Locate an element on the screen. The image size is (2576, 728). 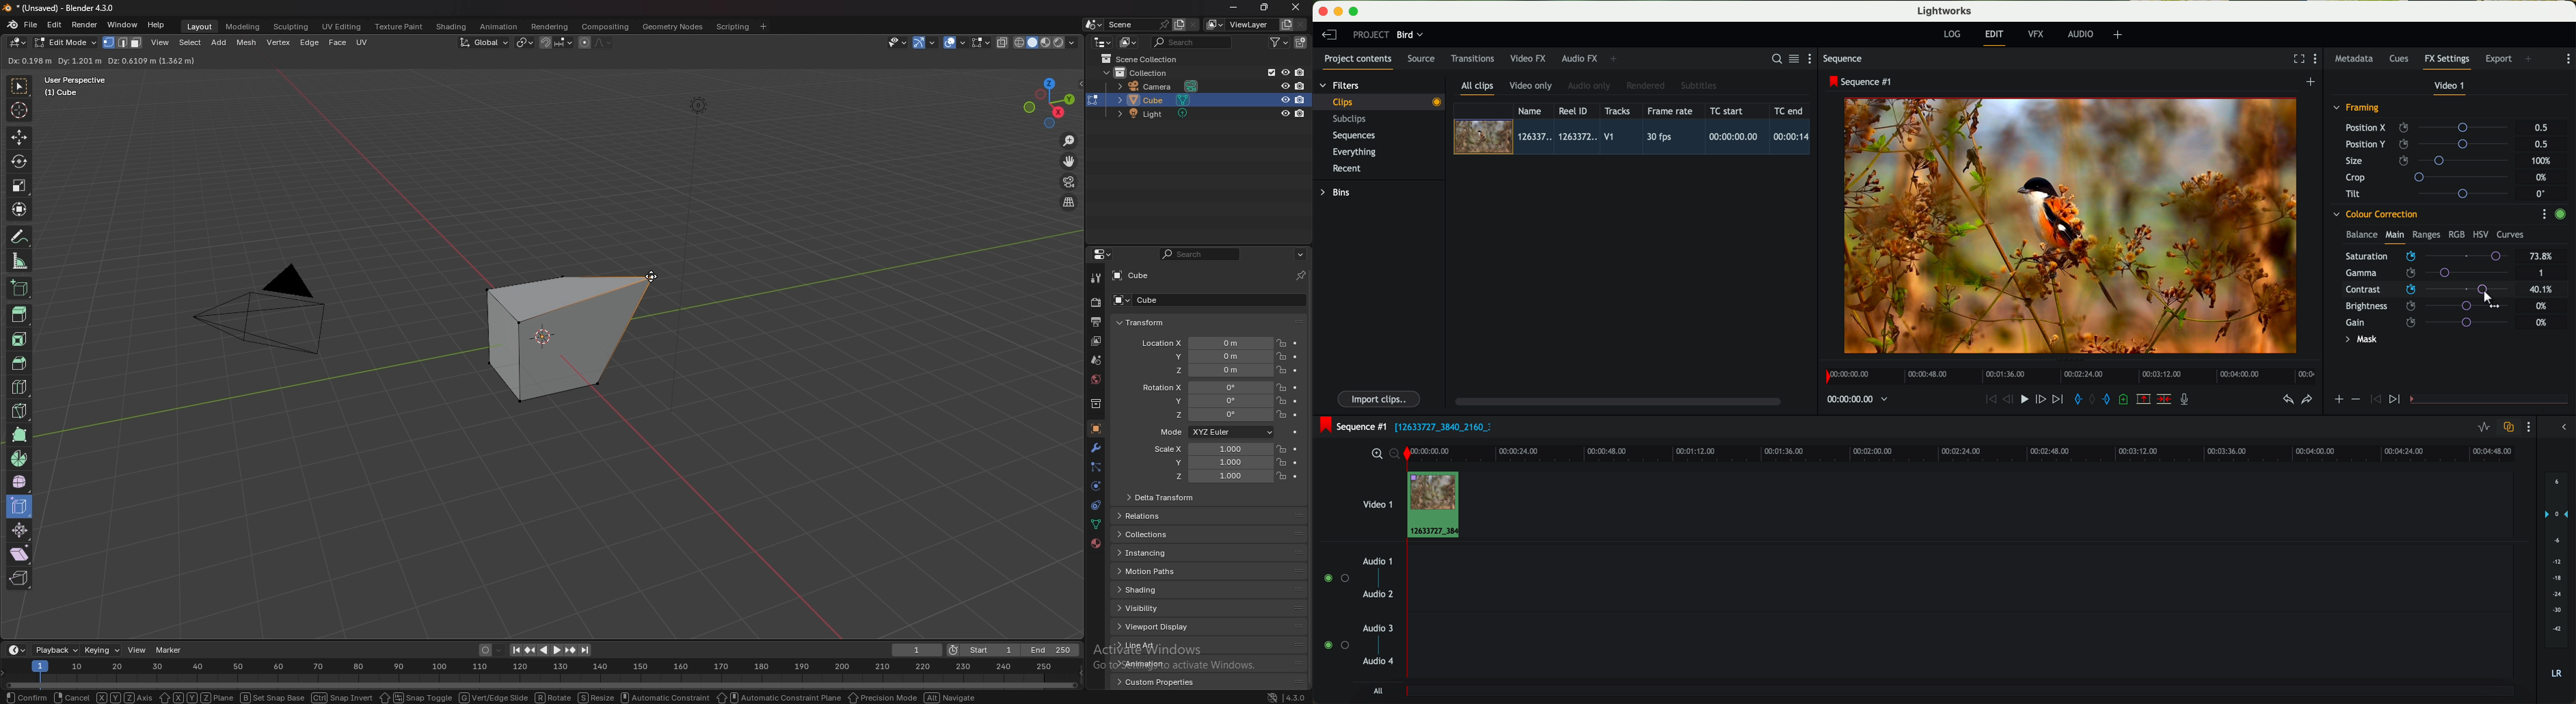
icon is located at coordinates (2355, 399).